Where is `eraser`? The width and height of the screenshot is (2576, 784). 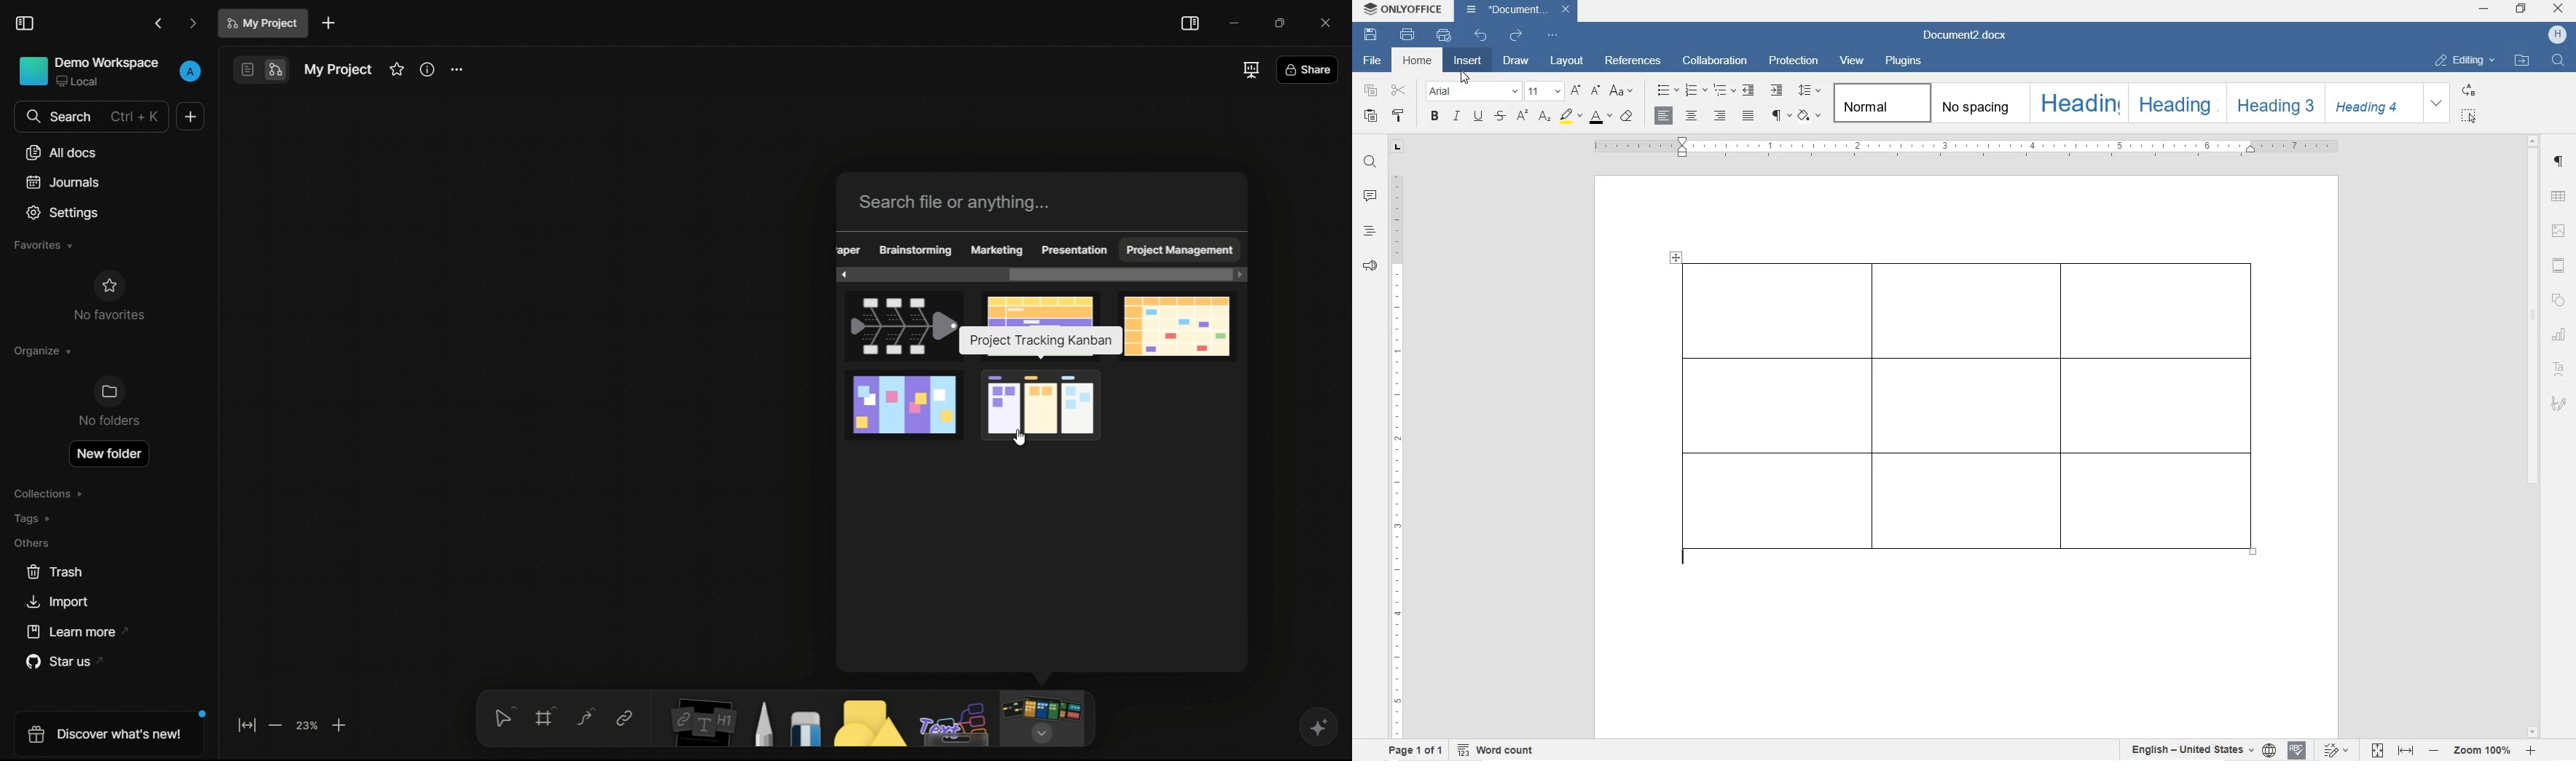
eraser is located at coordinates (806, 728).